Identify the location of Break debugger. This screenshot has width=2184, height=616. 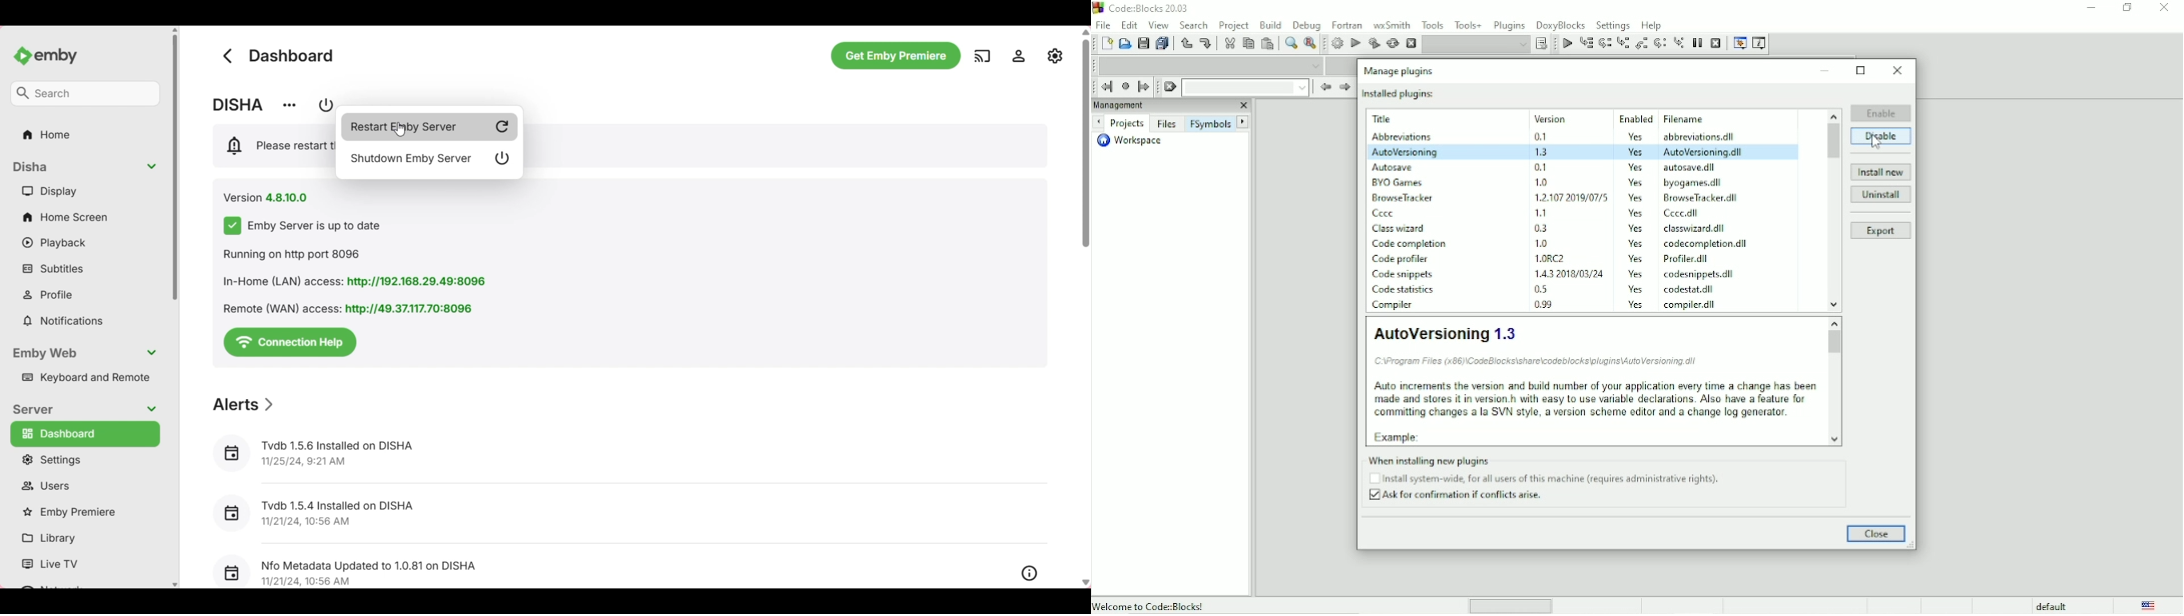
(1697, 43).